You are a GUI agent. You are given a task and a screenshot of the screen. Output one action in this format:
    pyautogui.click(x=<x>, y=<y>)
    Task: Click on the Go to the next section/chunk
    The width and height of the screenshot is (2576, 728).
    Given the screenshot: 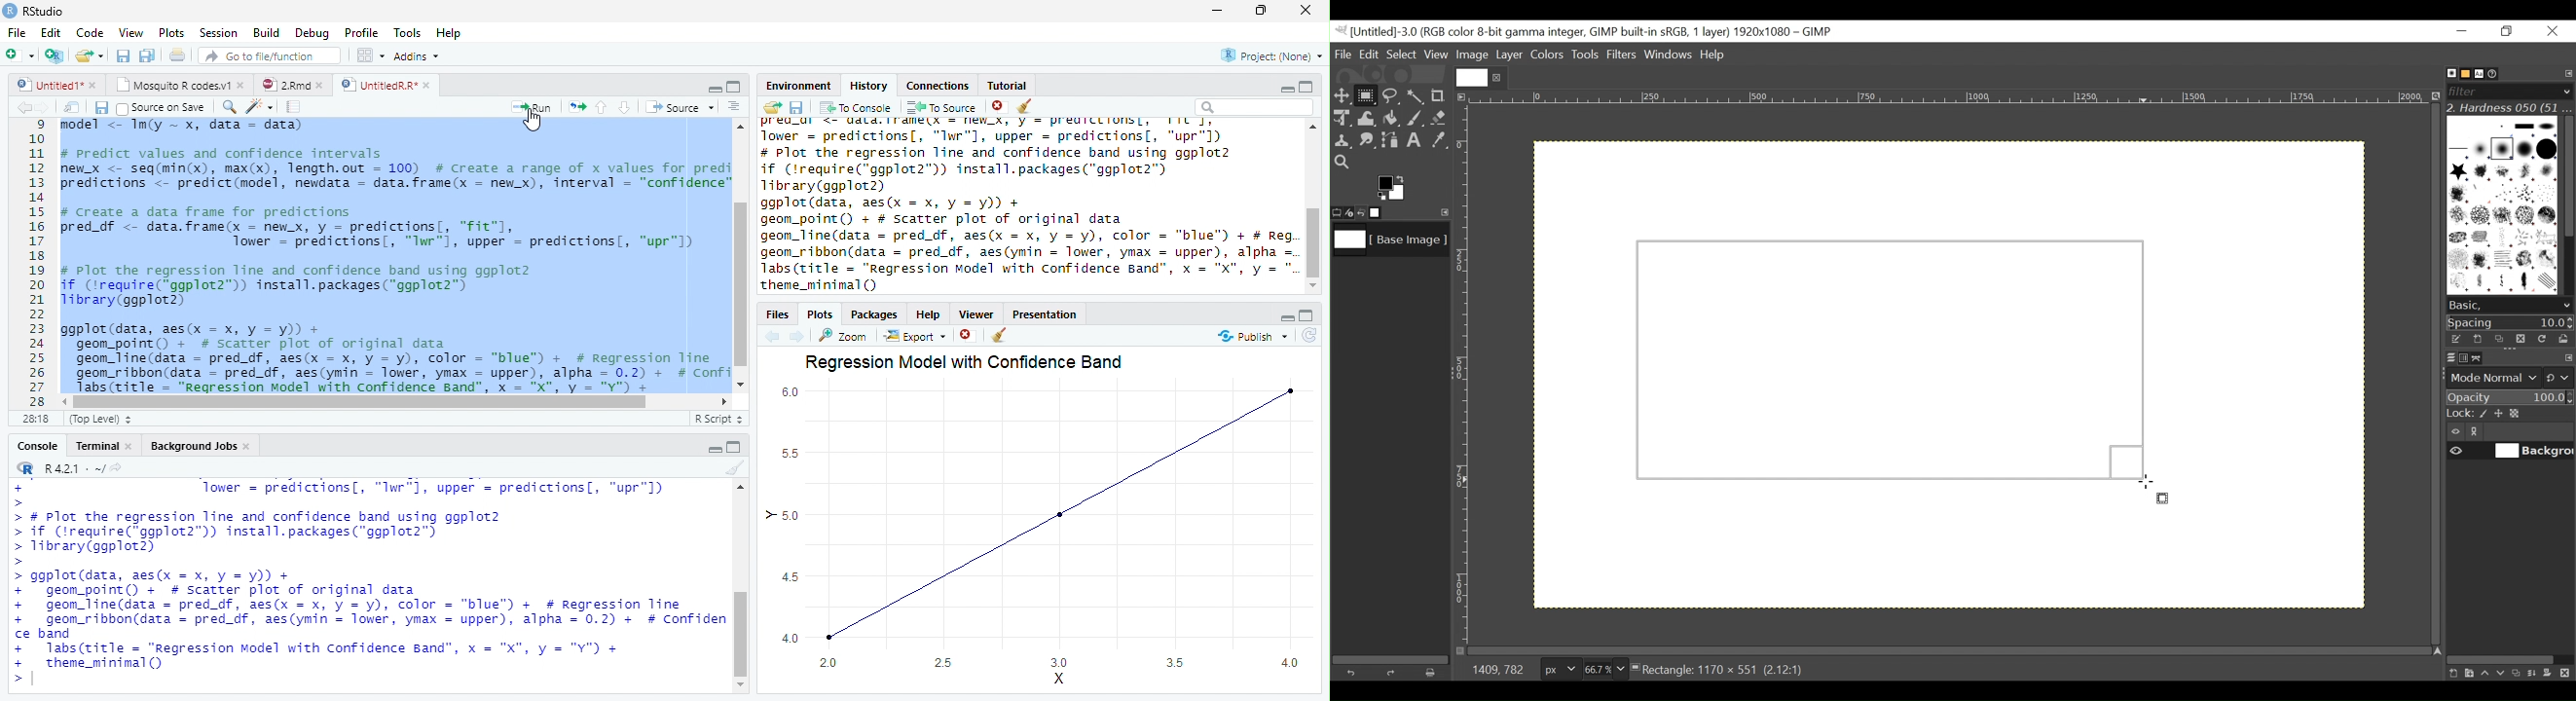 What is the action you would take?
    pyautogui.click(x=625, y=108)
    